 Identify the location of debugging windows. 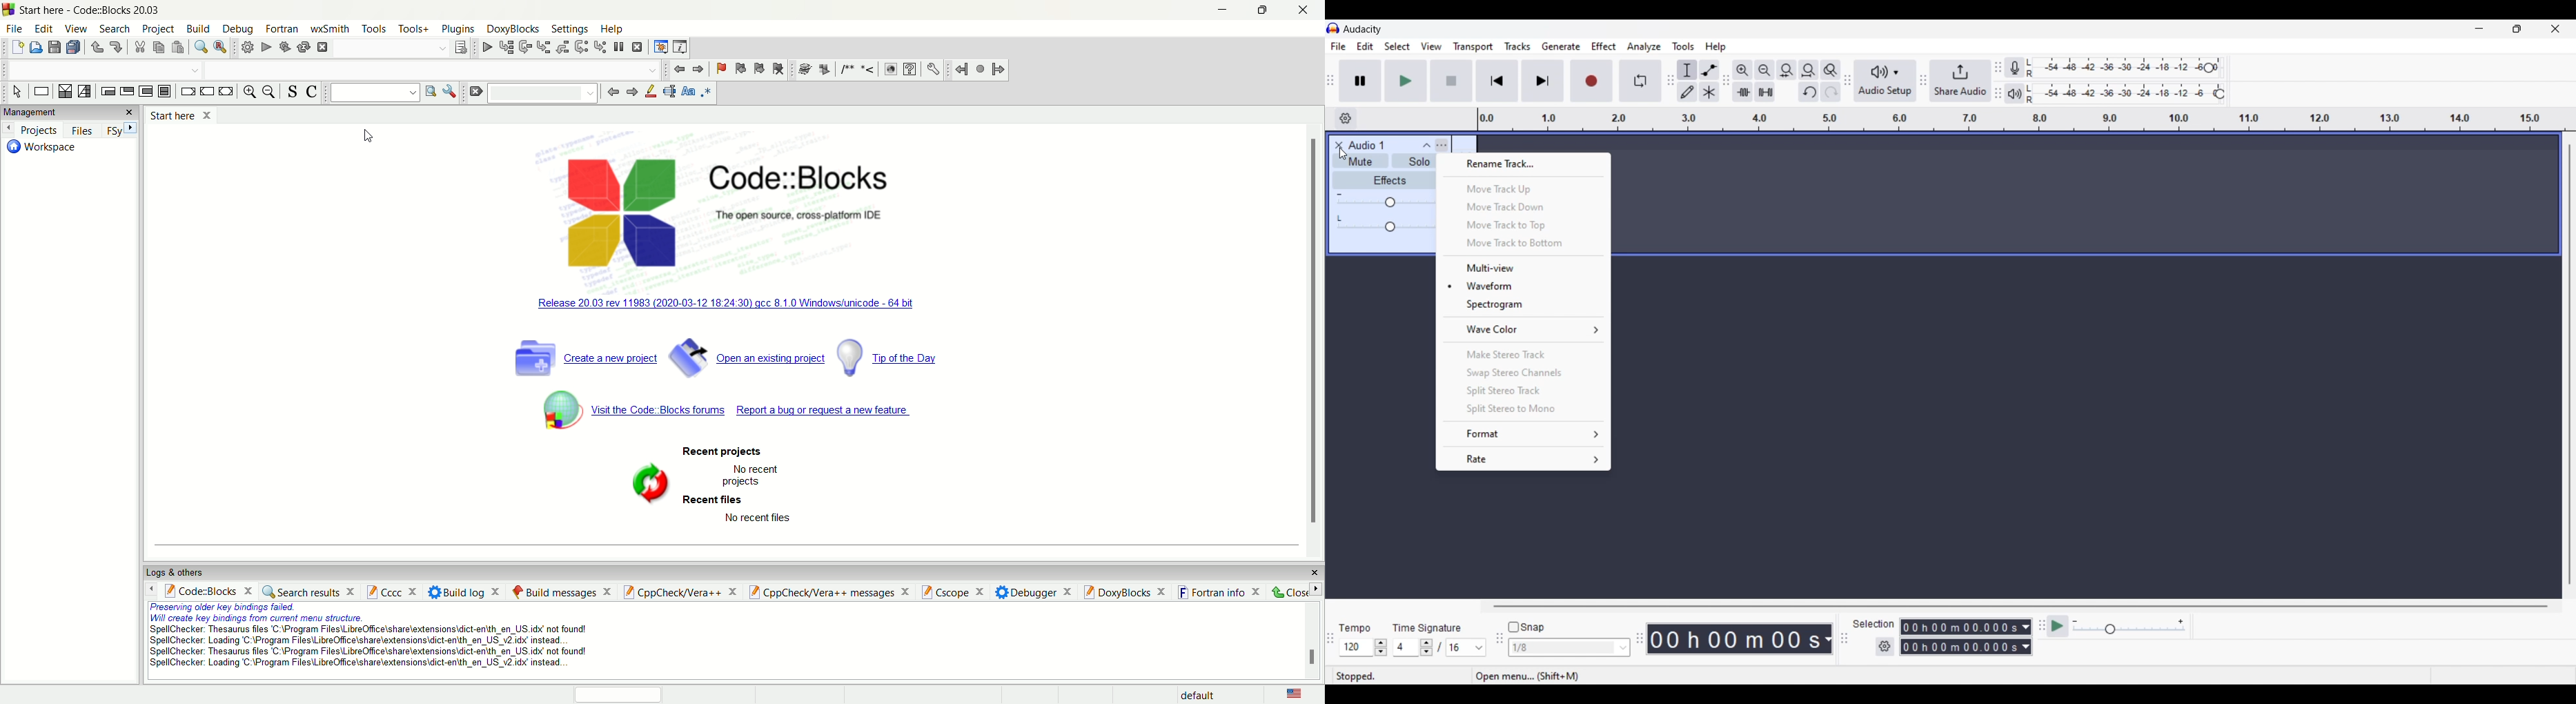
(660, 46).